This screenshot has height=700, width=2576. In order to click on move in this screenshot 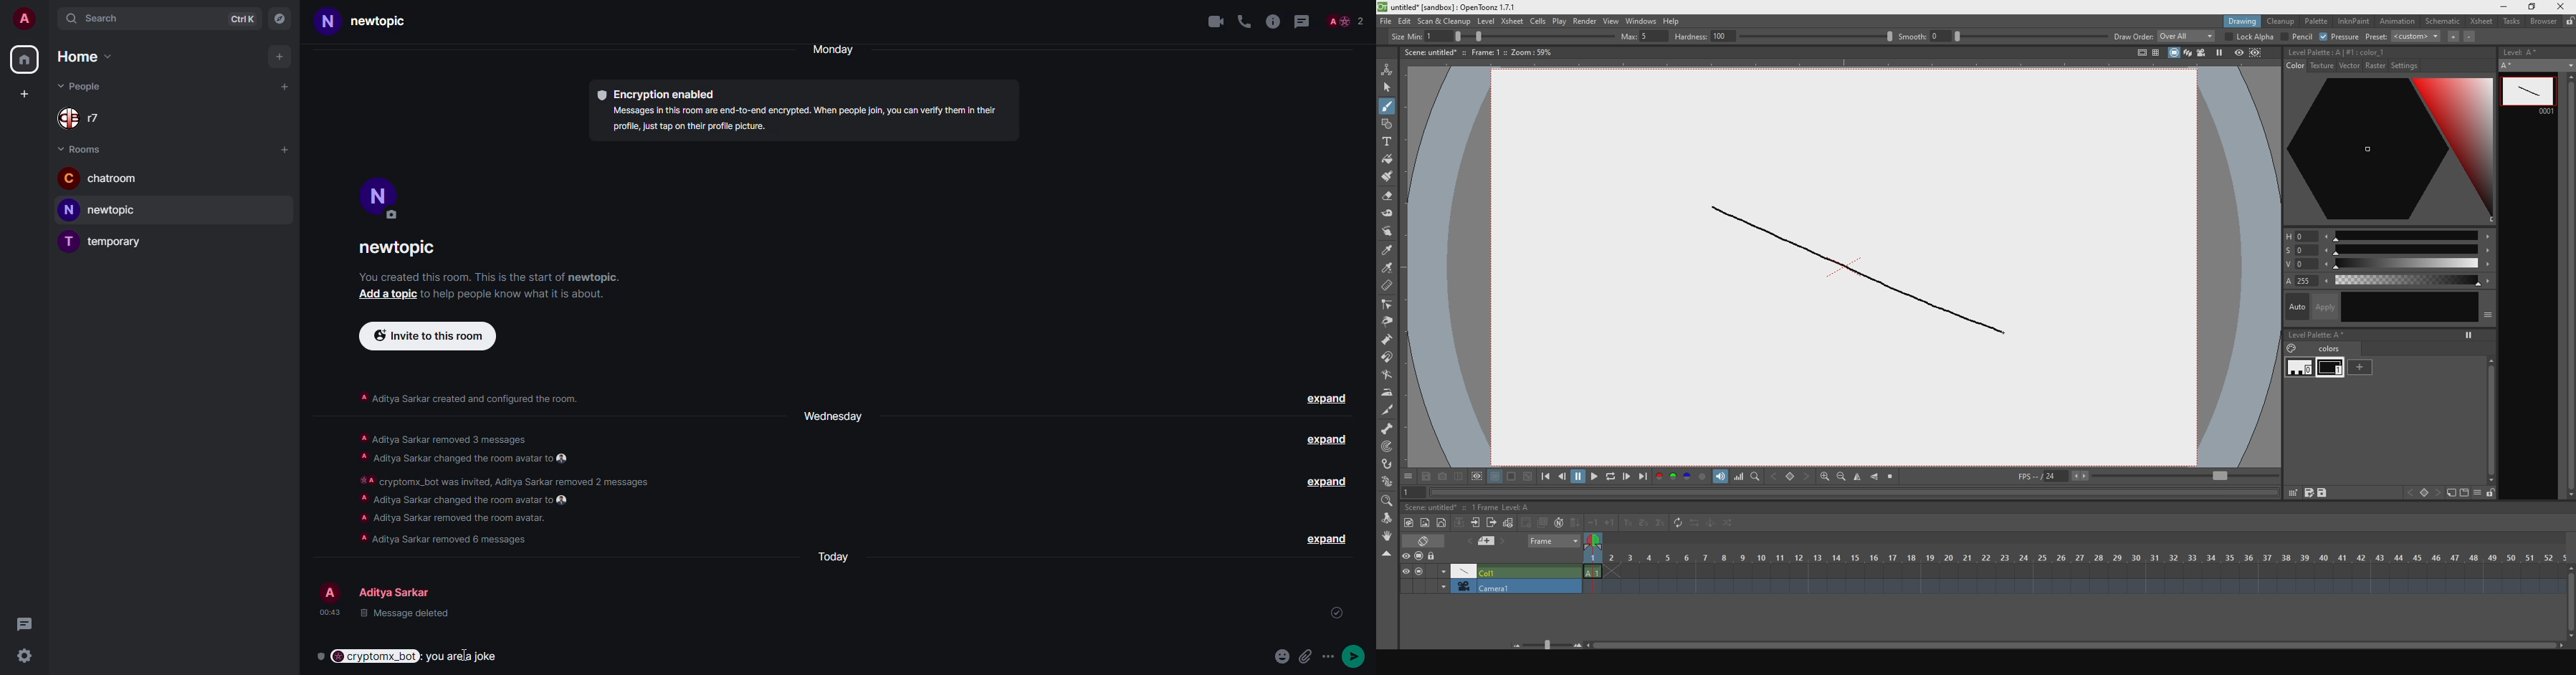, I will do `click(1390, 232)`.